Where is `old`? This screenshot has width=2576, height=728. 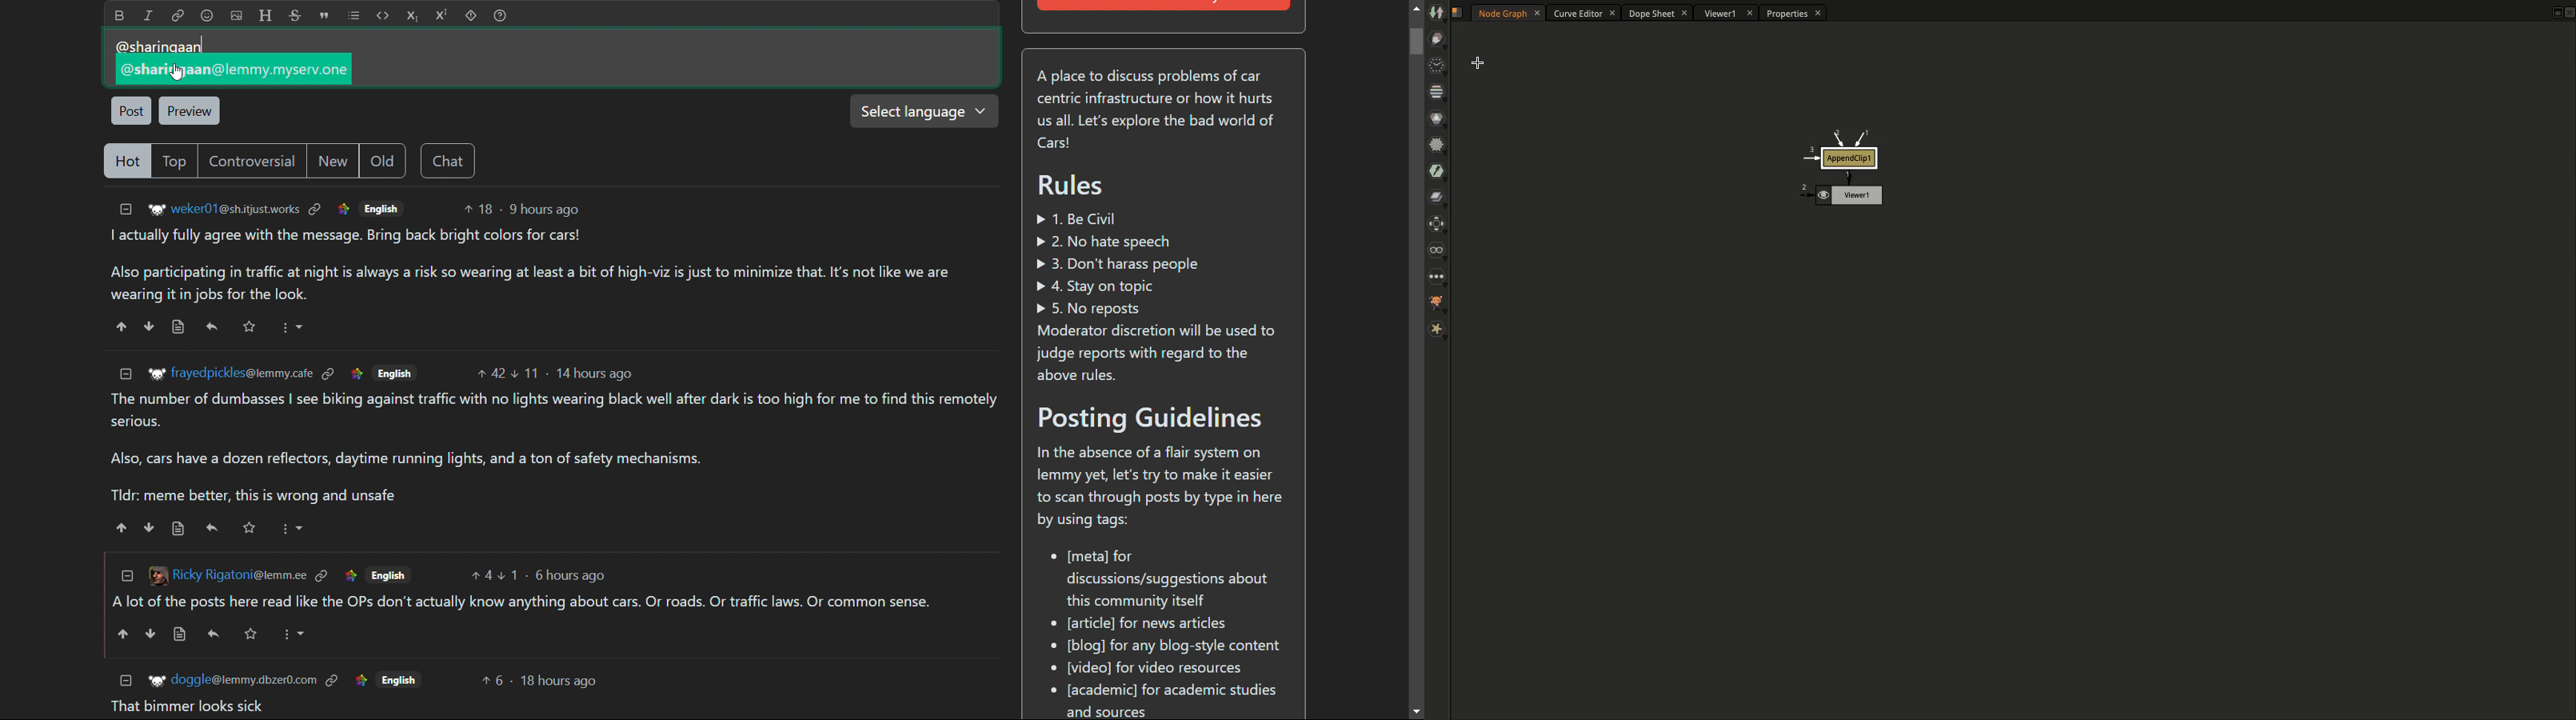
old is located at coordinates (381, 160).